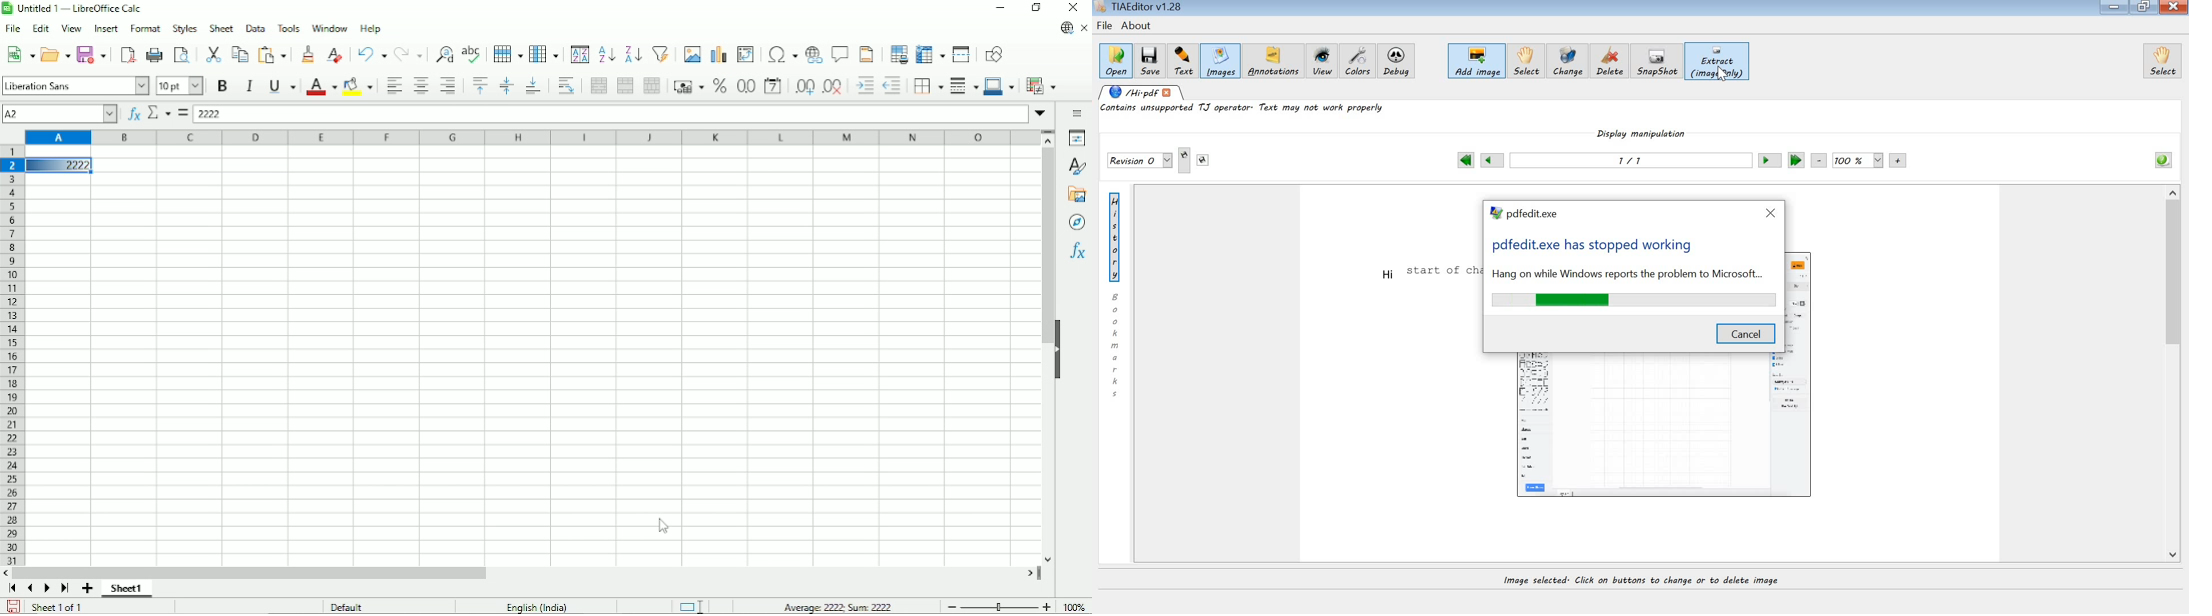  I want to click on Save, so click(92, 54).